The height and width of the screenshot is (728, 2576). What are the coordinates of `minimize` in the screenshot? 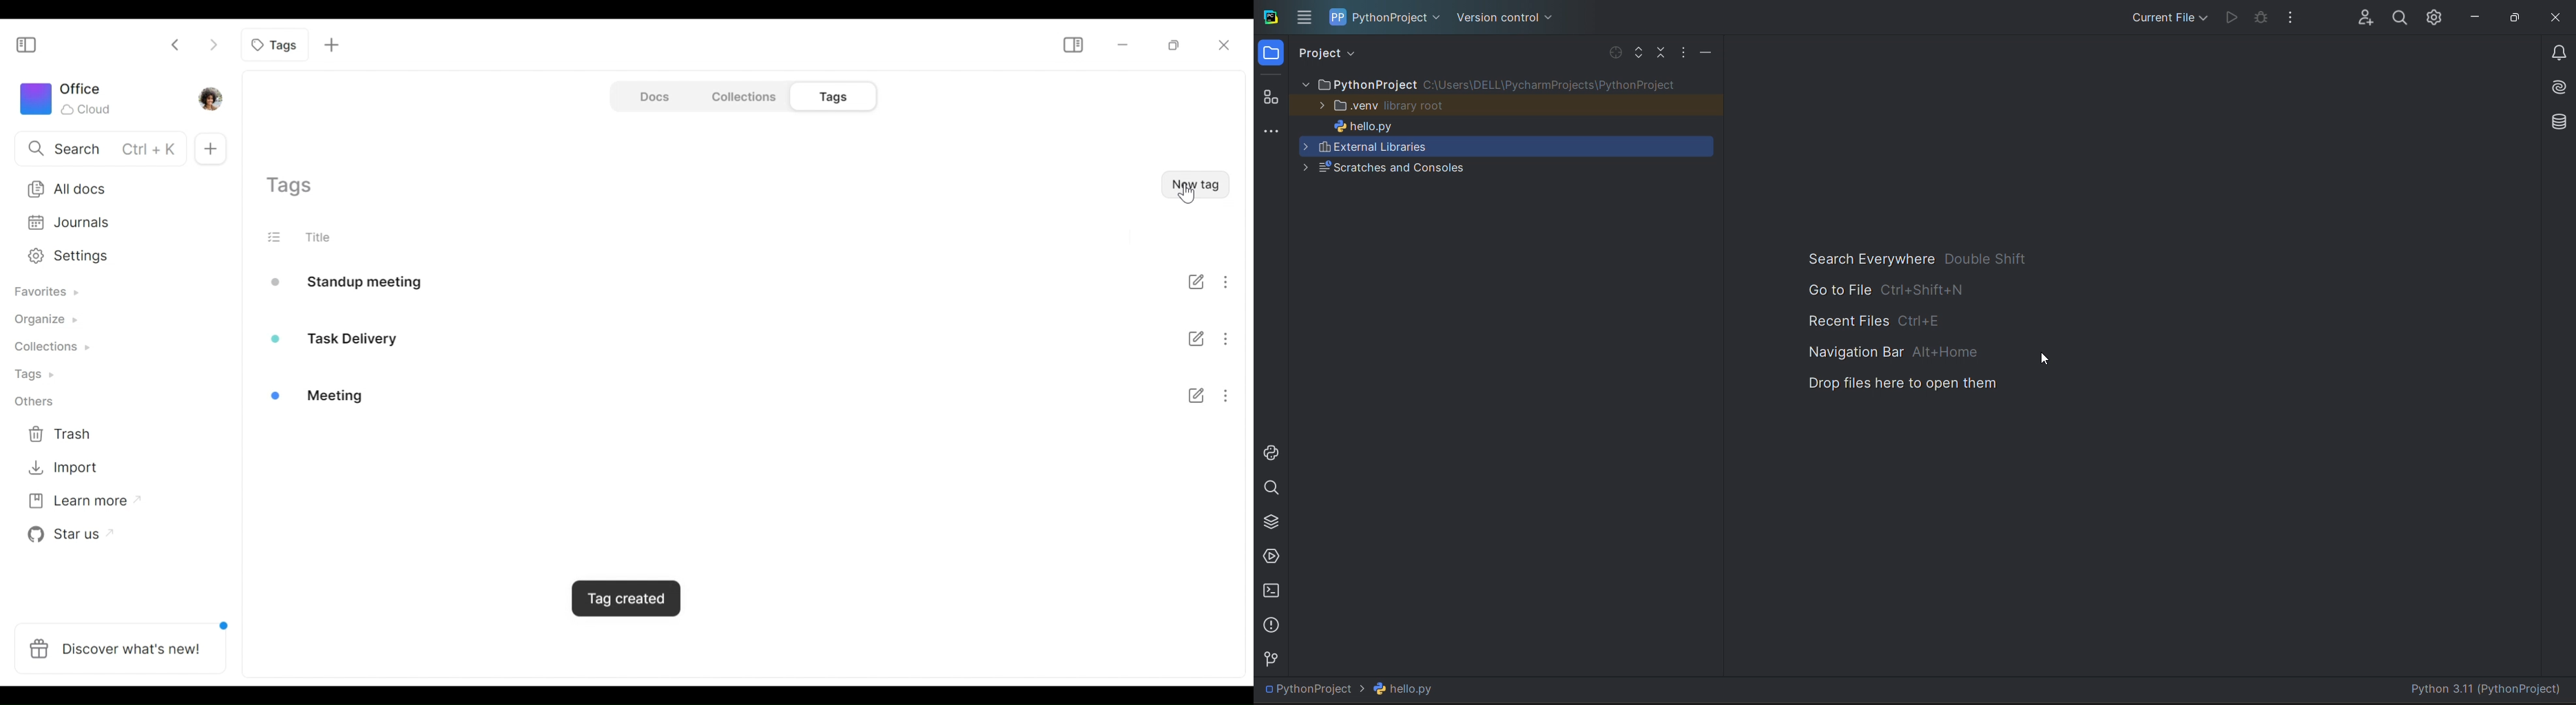 It's located at (2473, 16).